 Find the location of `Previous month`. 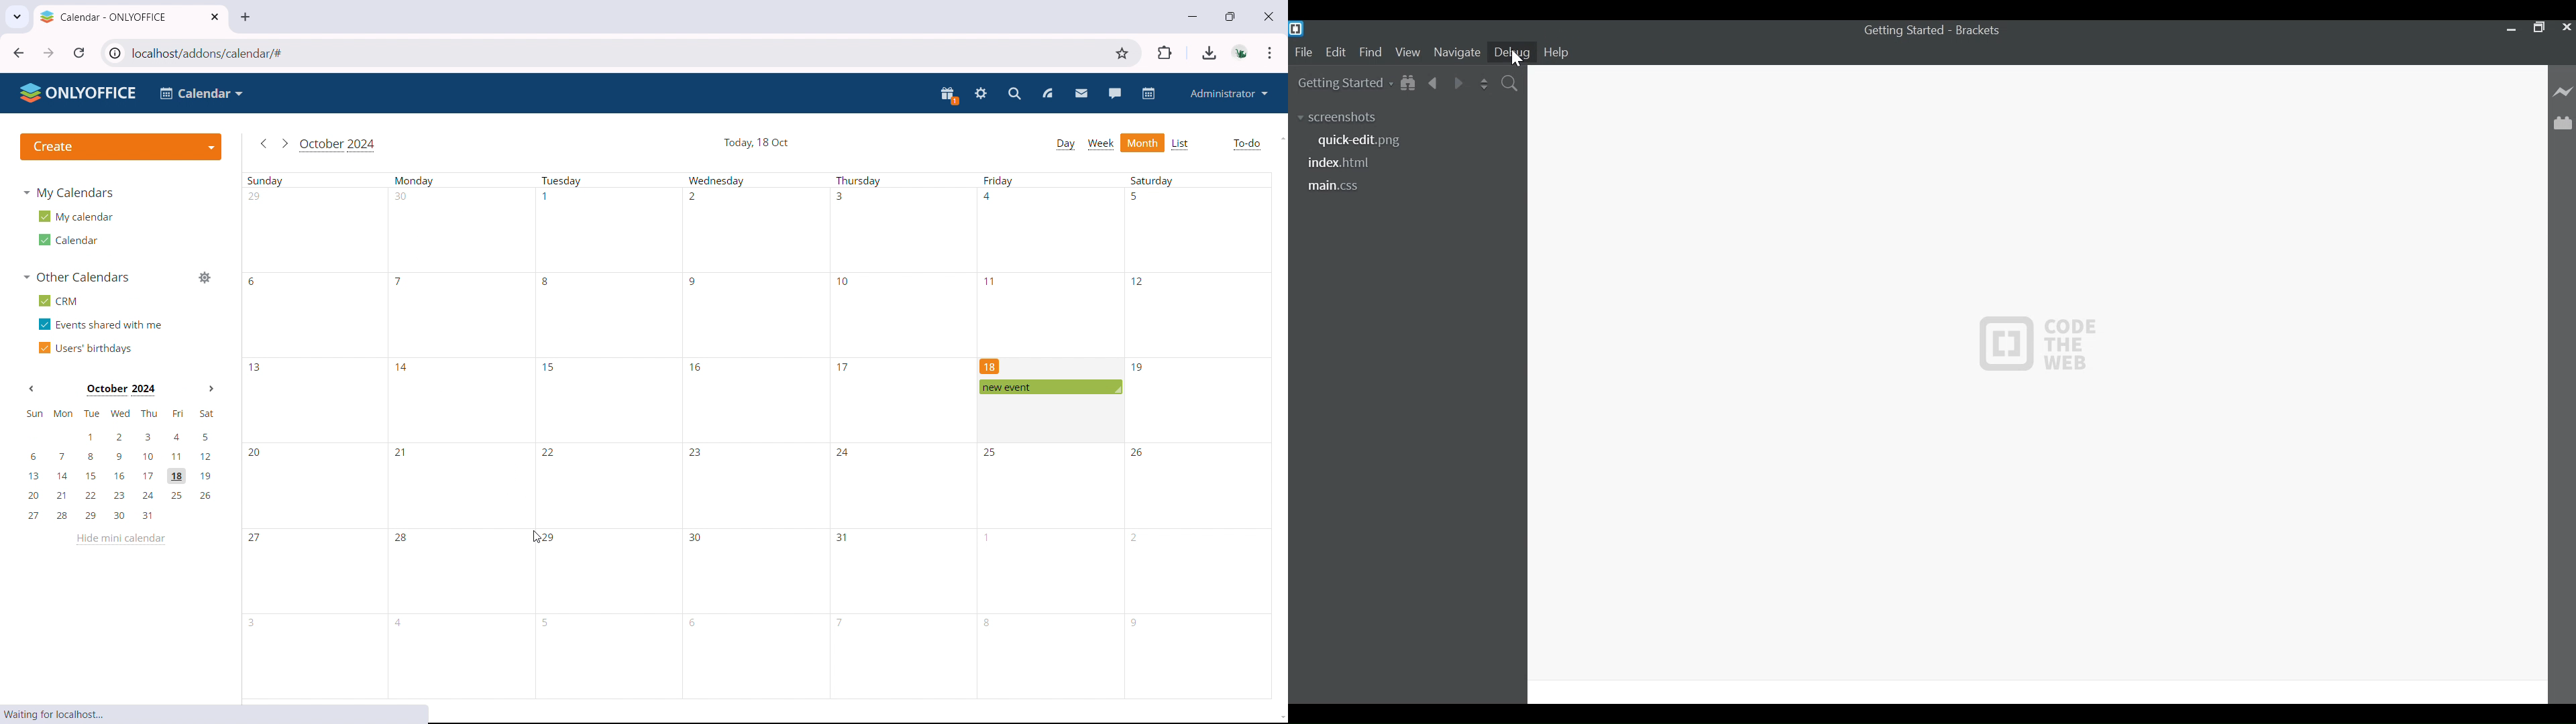

Previous month is located at coordinates (32, 388).